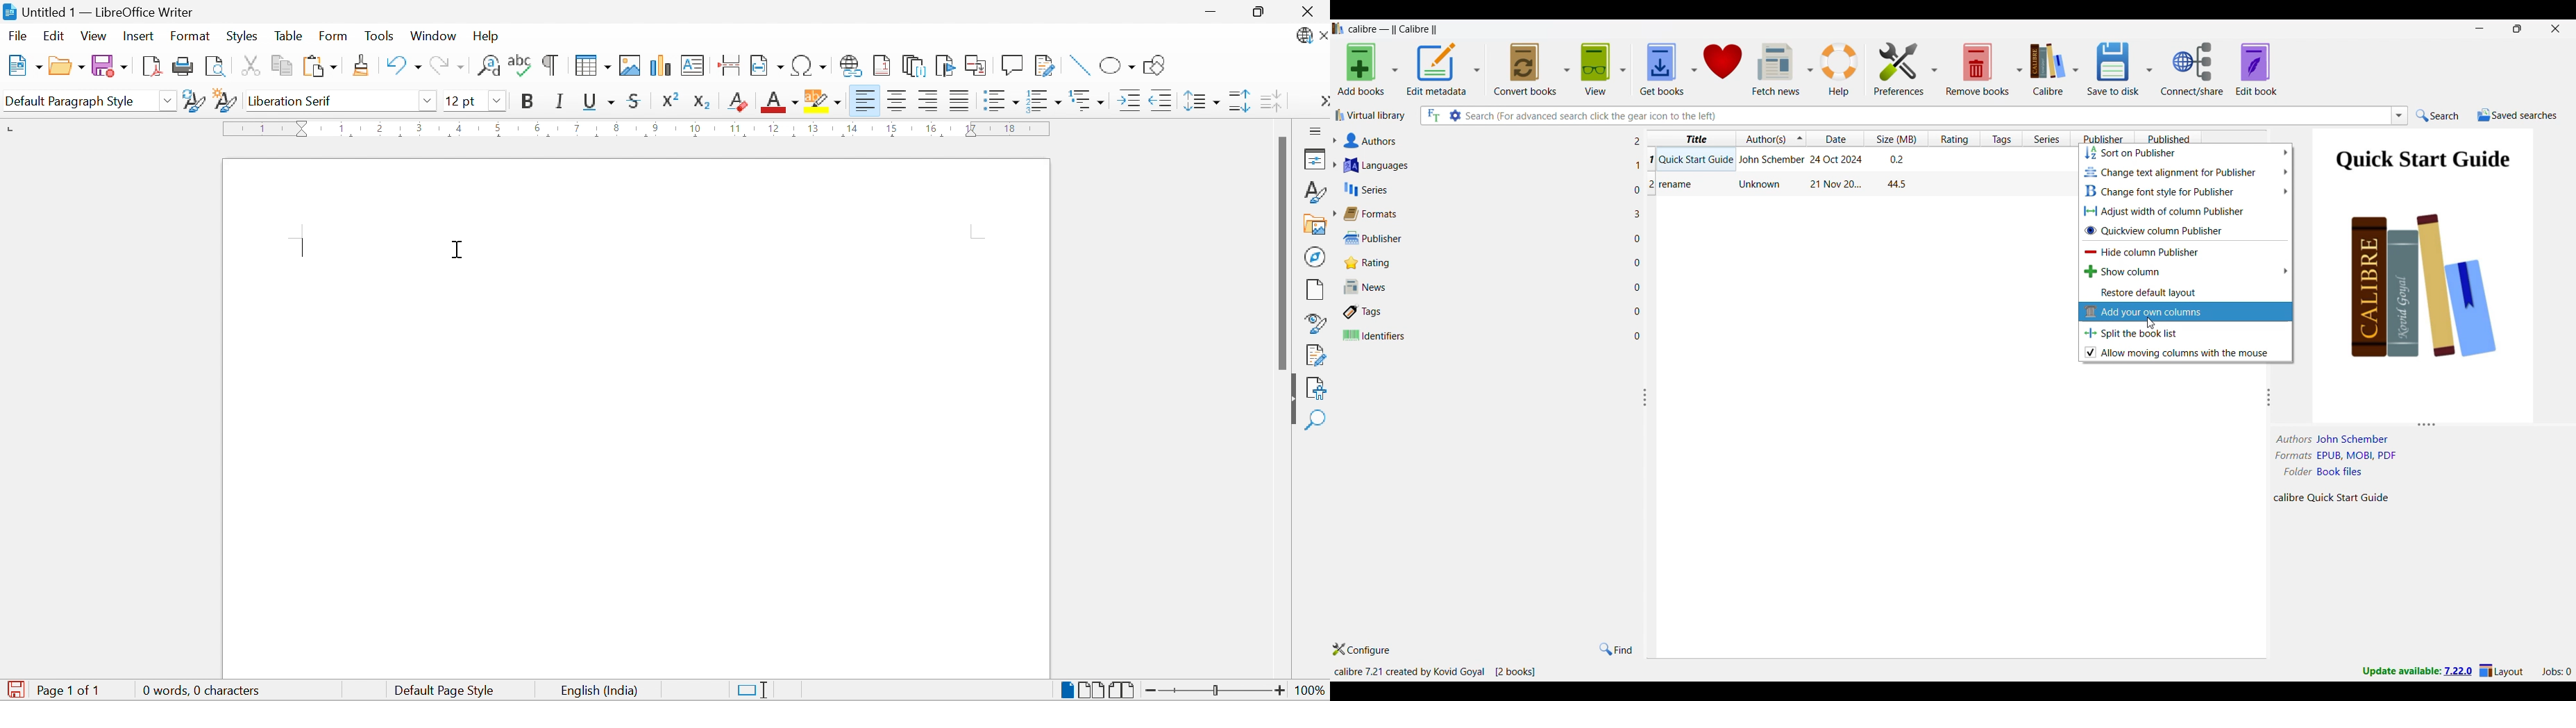  What do you see at coordinates (498, 100) in the screenshot?
I see `Drop Down` at bounding box center [498, 100].